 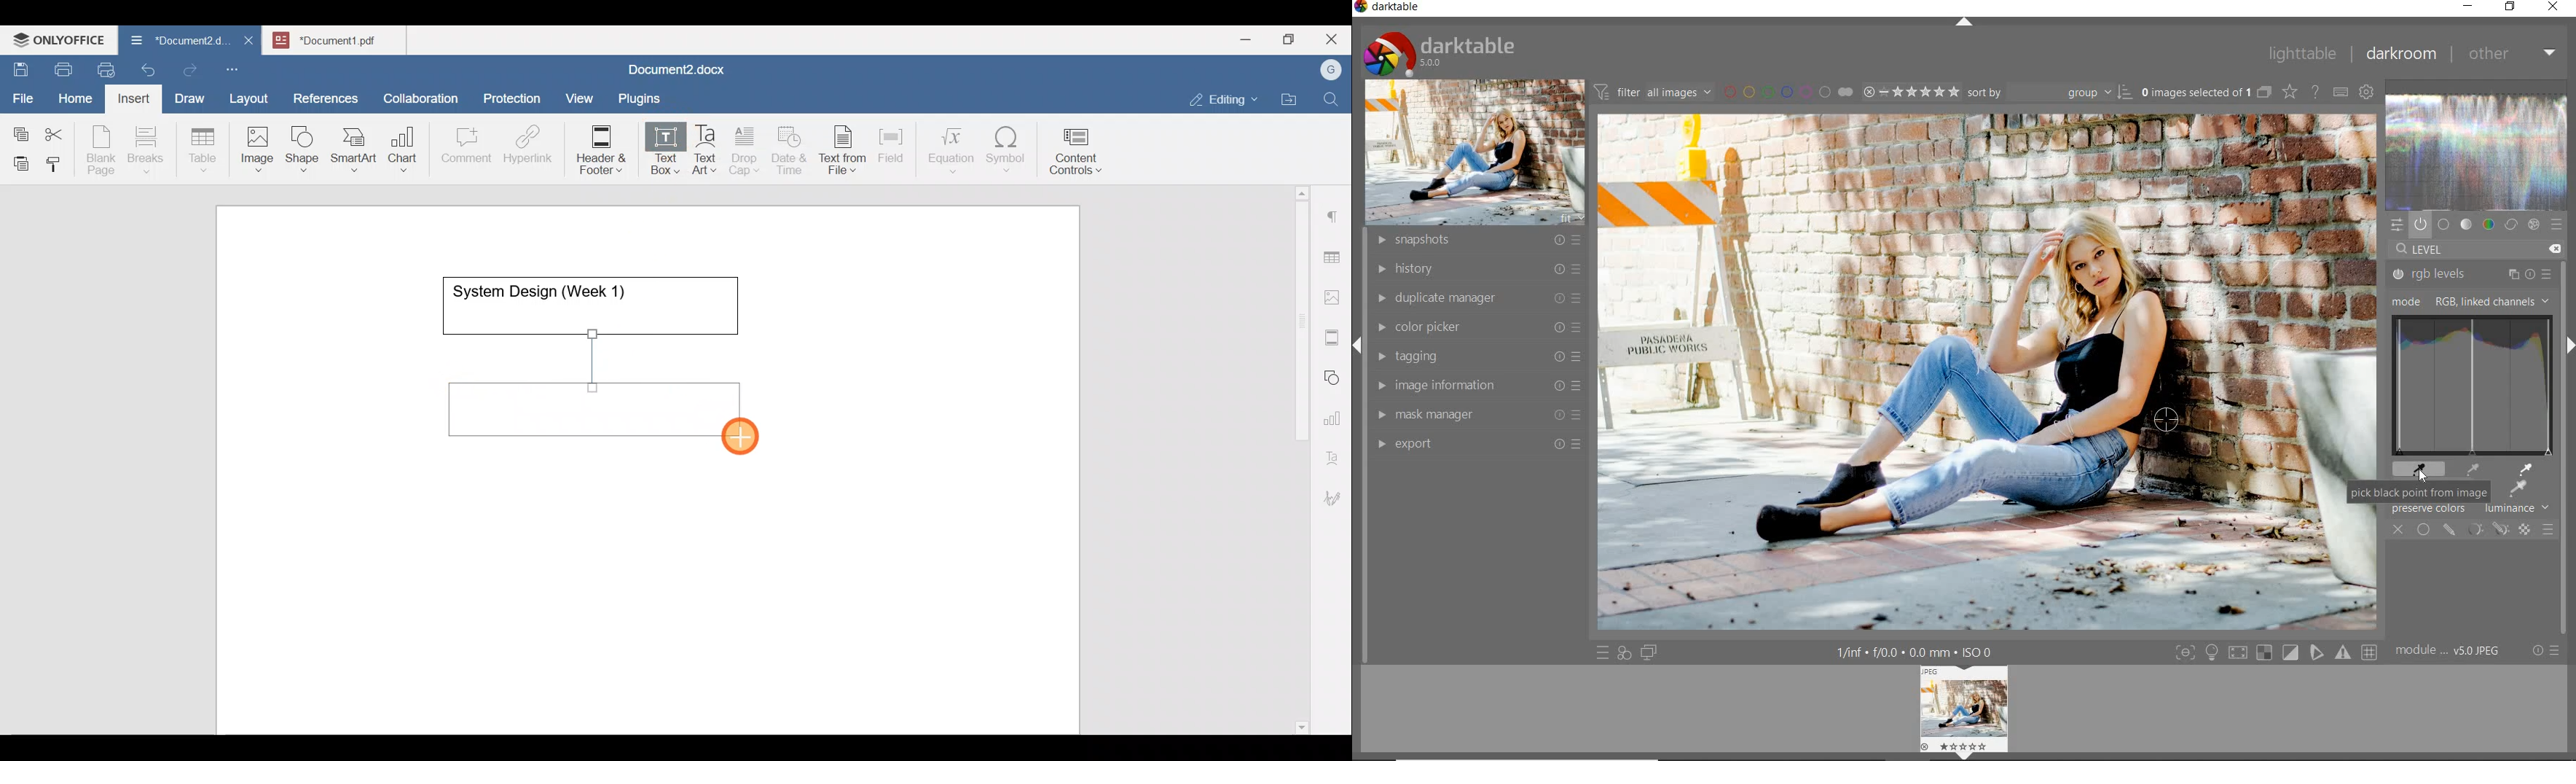 I want to click on Image, so click(x=261, y=144).